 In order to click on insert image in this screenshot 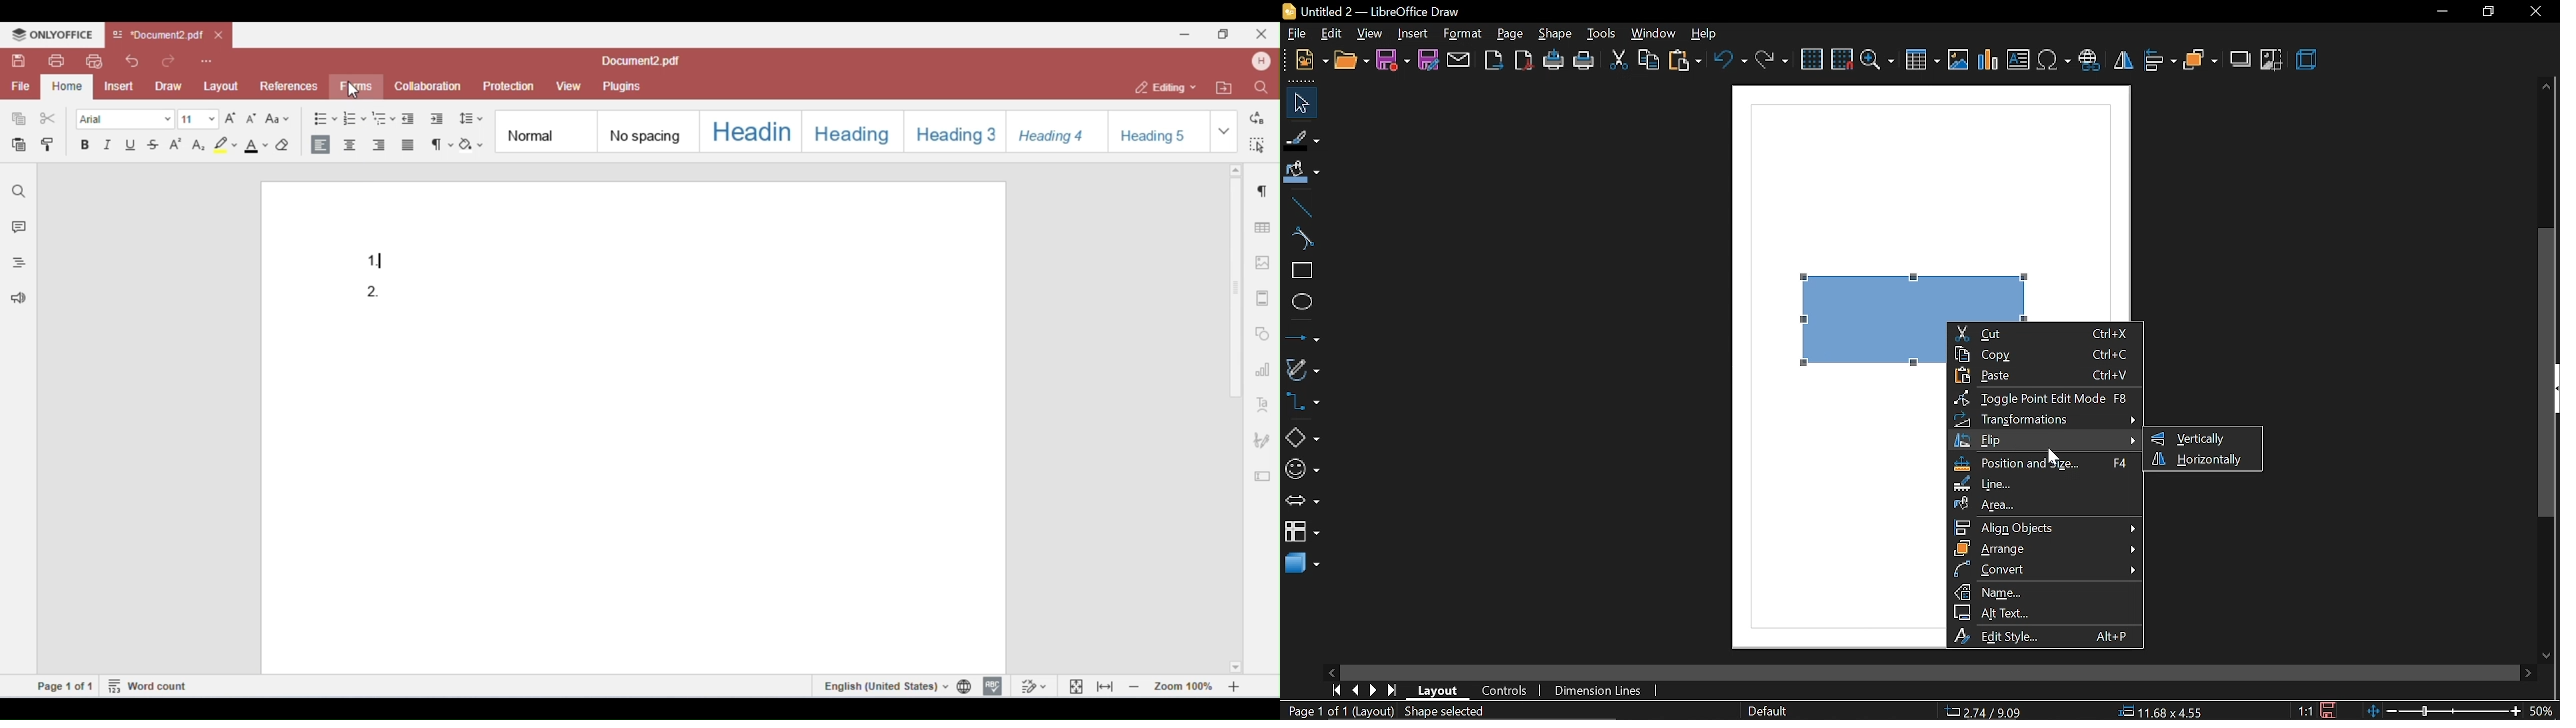, I will do `click(1958, 63)`.